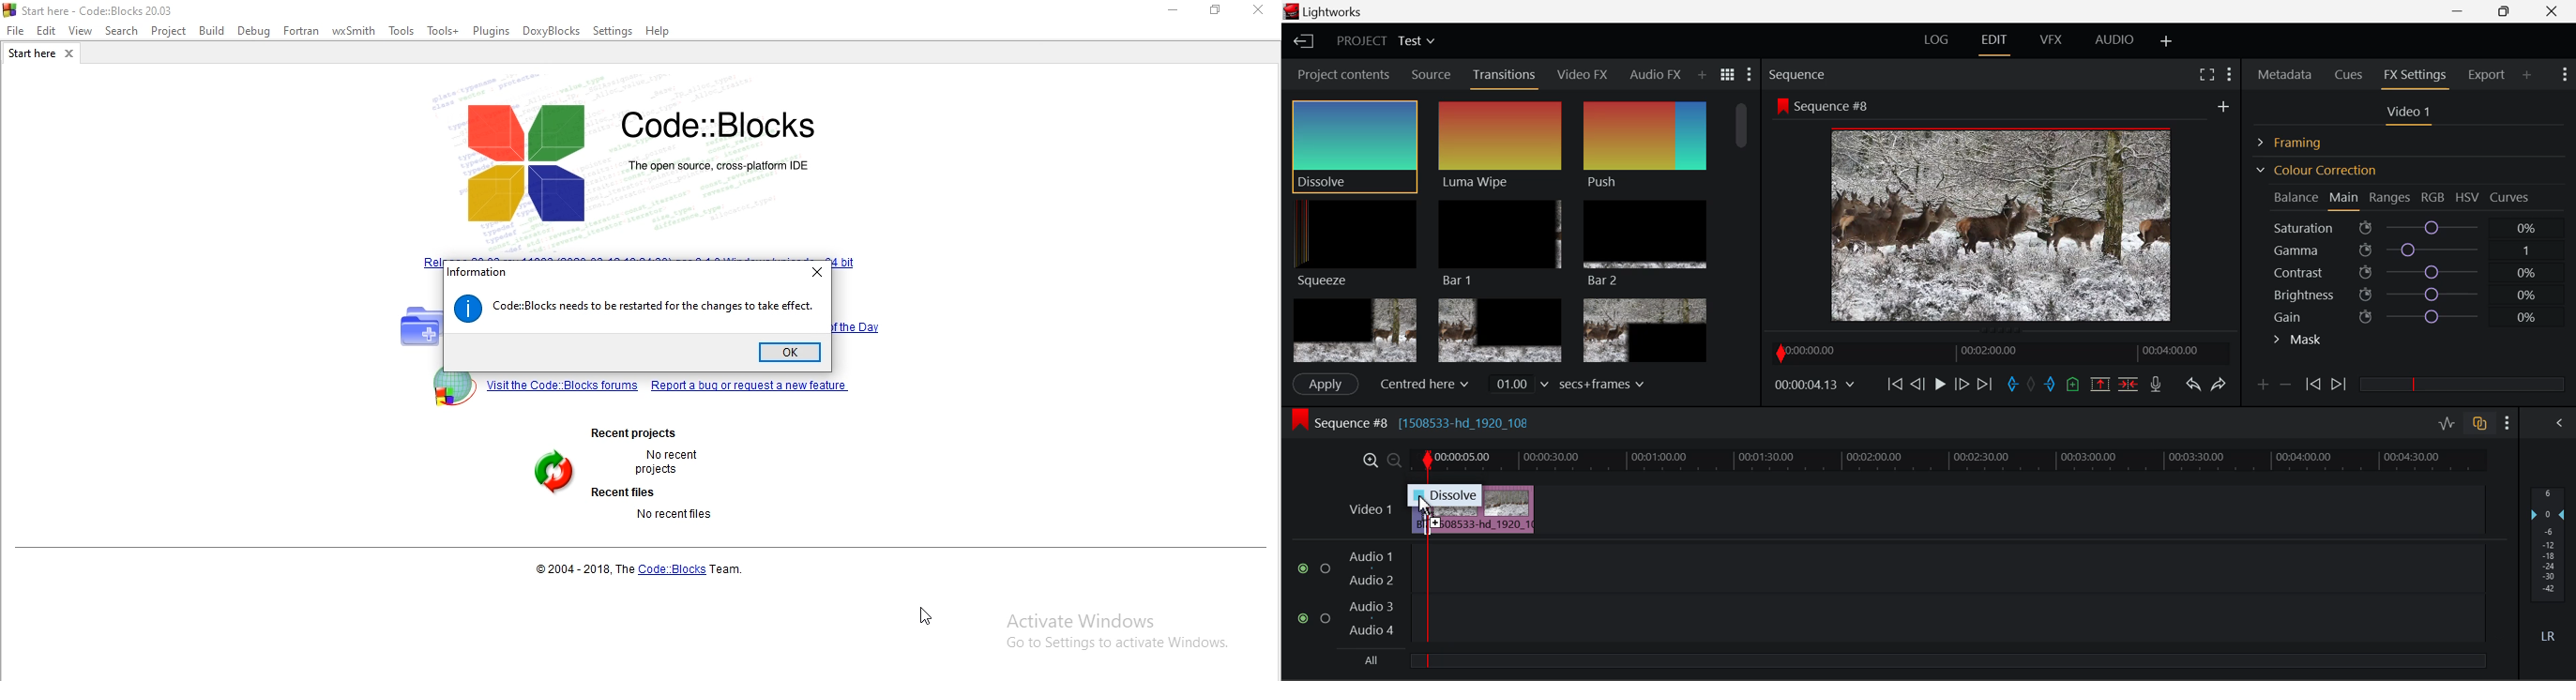  I want to click on Apply, so click(1325, 384).